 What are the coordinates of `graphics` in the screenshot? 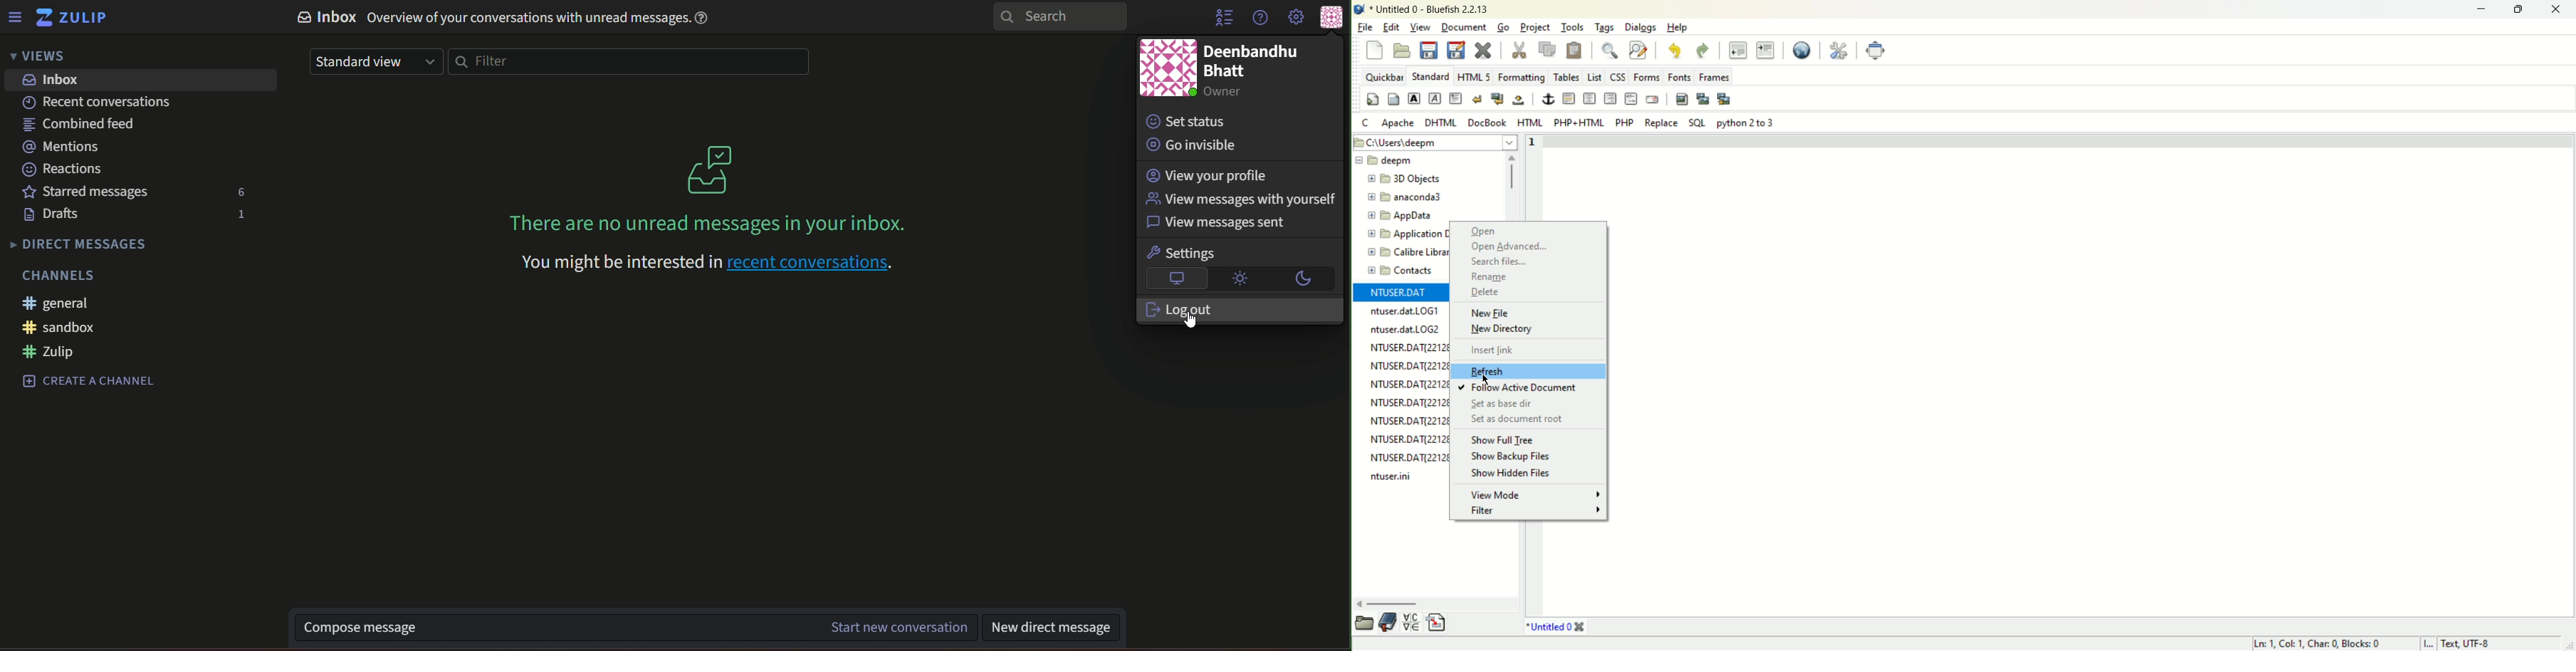 It's located at (704, 166).